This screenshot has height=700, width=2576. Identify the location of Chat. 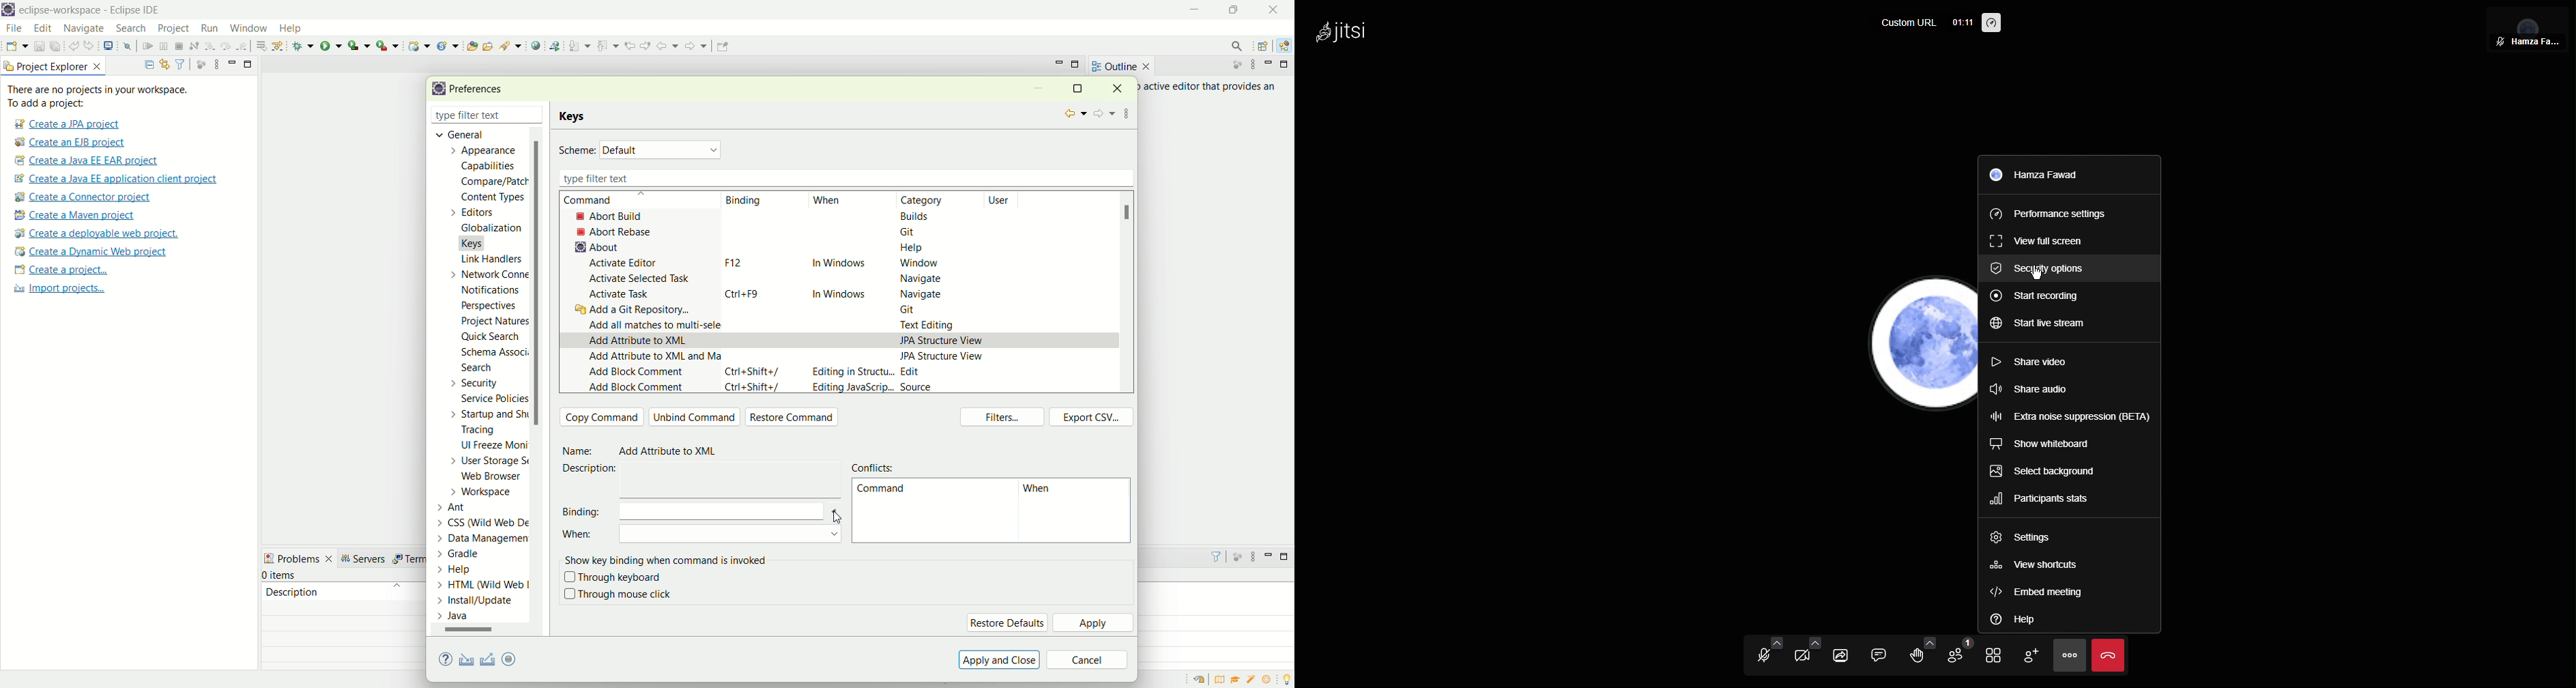
(1885, 655).